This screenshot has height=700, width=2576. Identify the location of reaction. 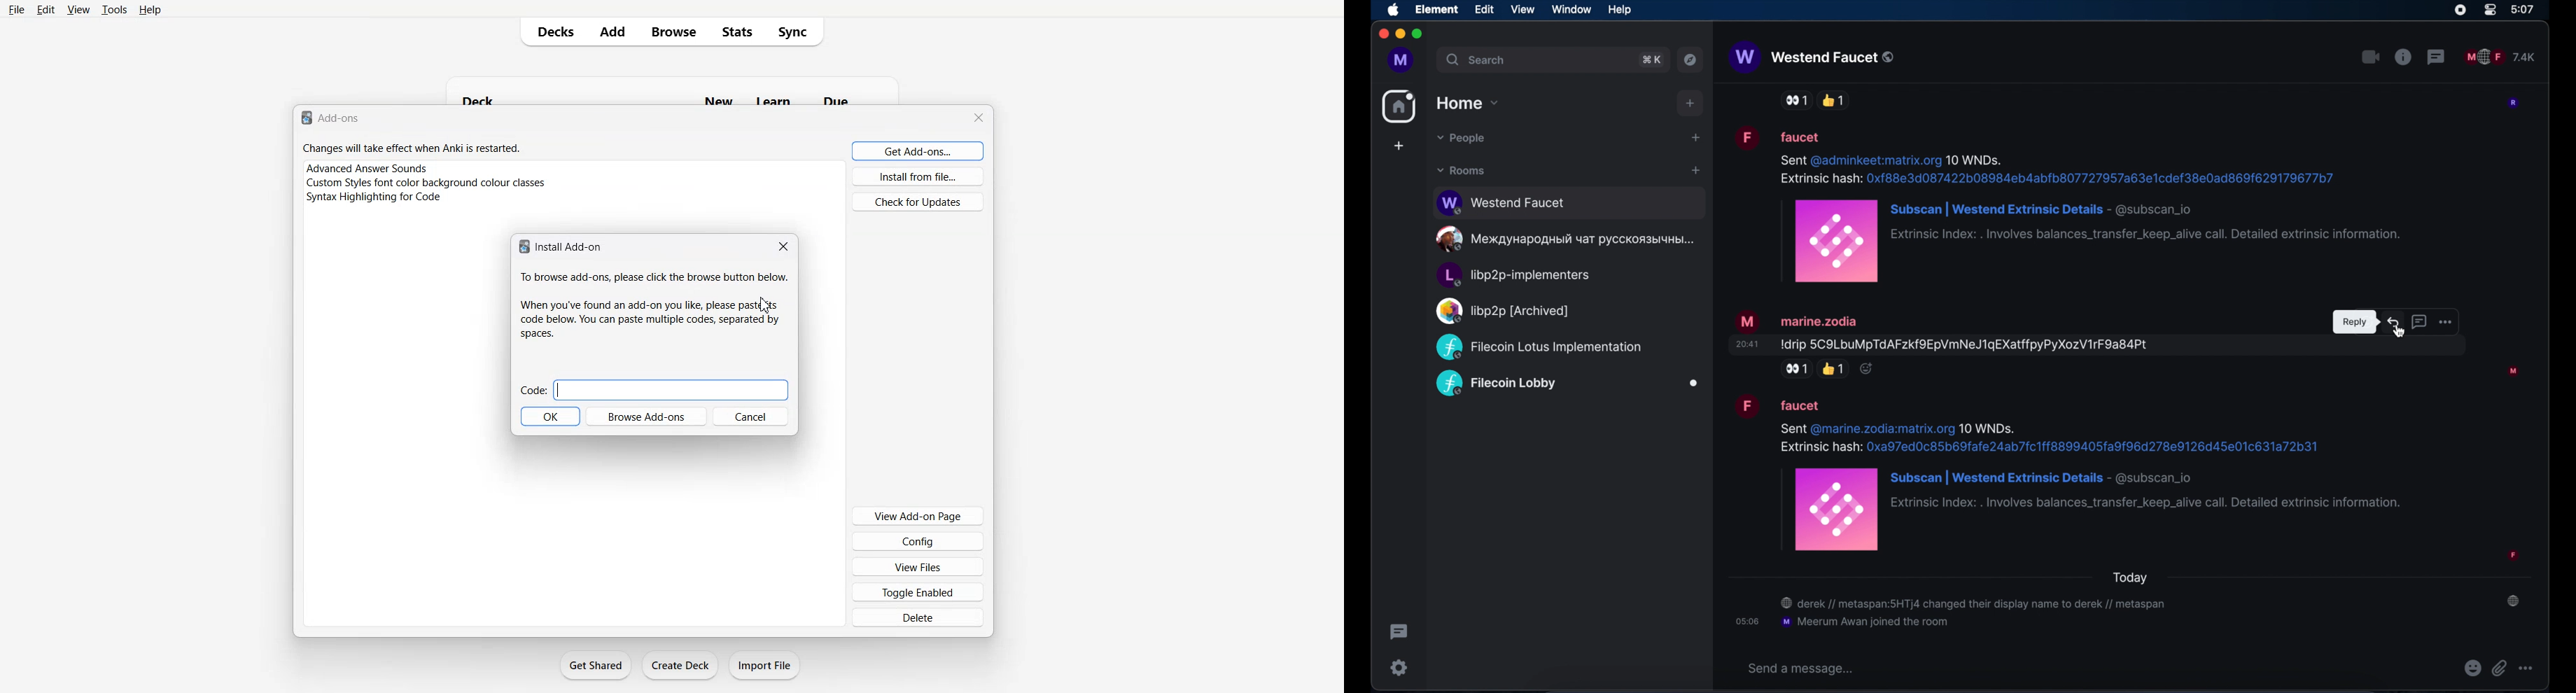
(1867, 369).